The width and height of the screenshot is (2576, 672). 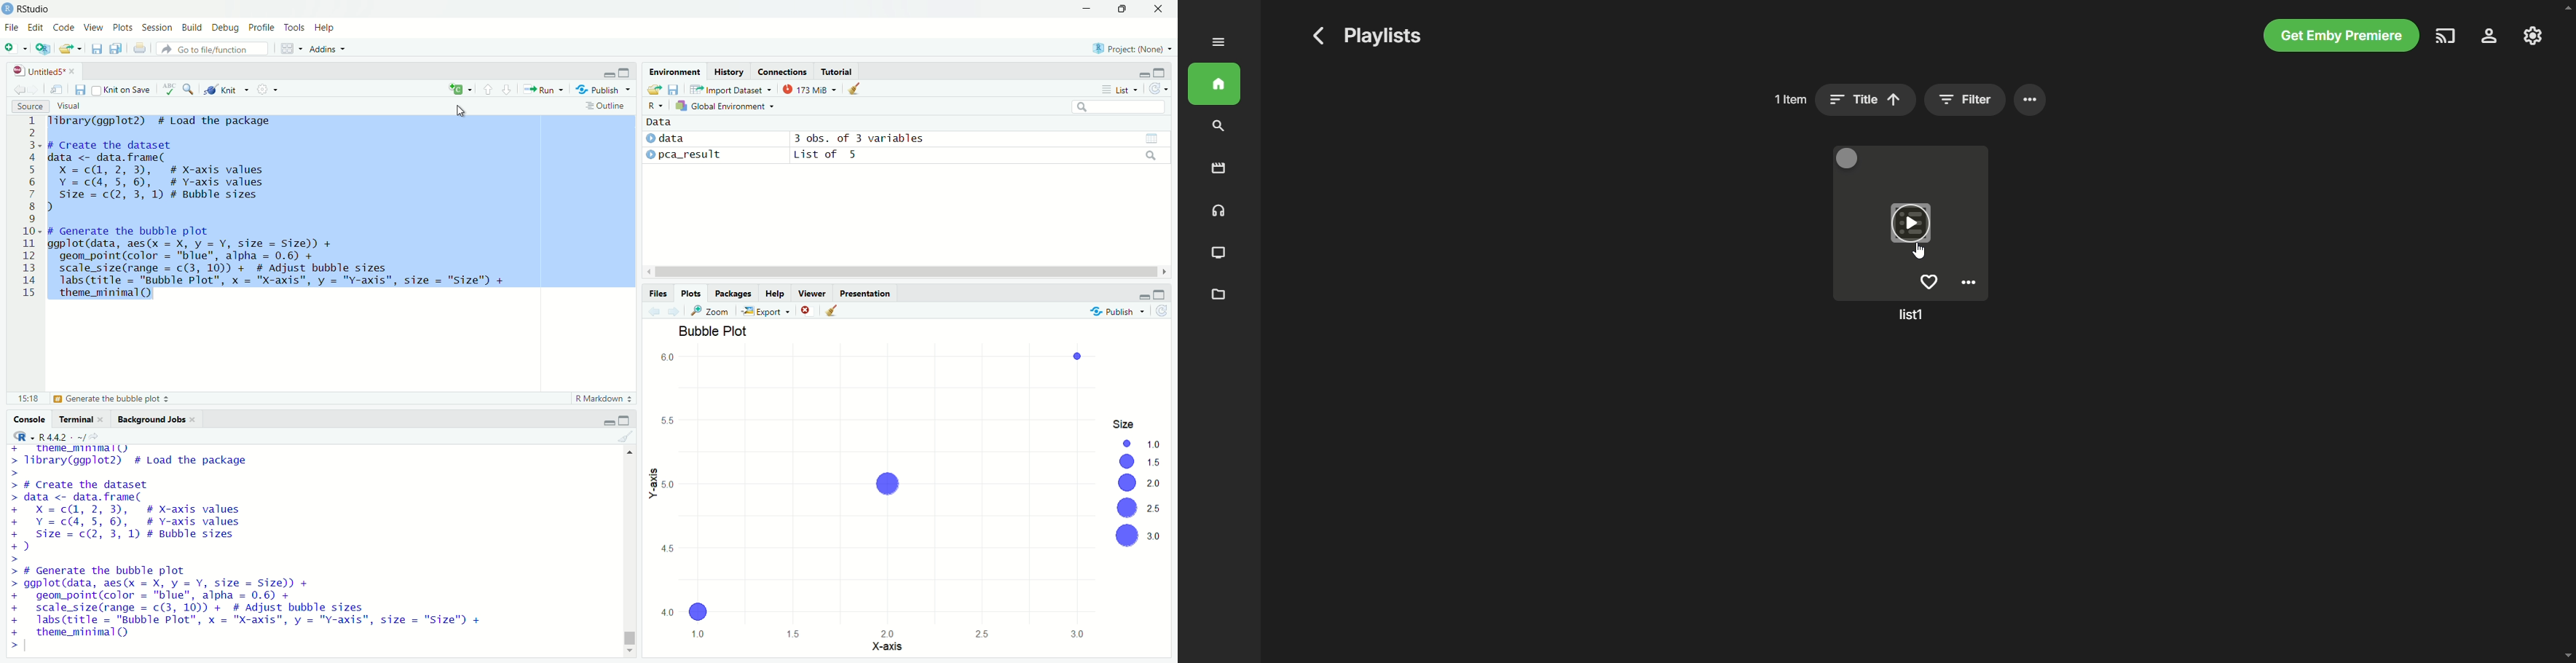 I want to click on clear console, so click(x=627, y=436).